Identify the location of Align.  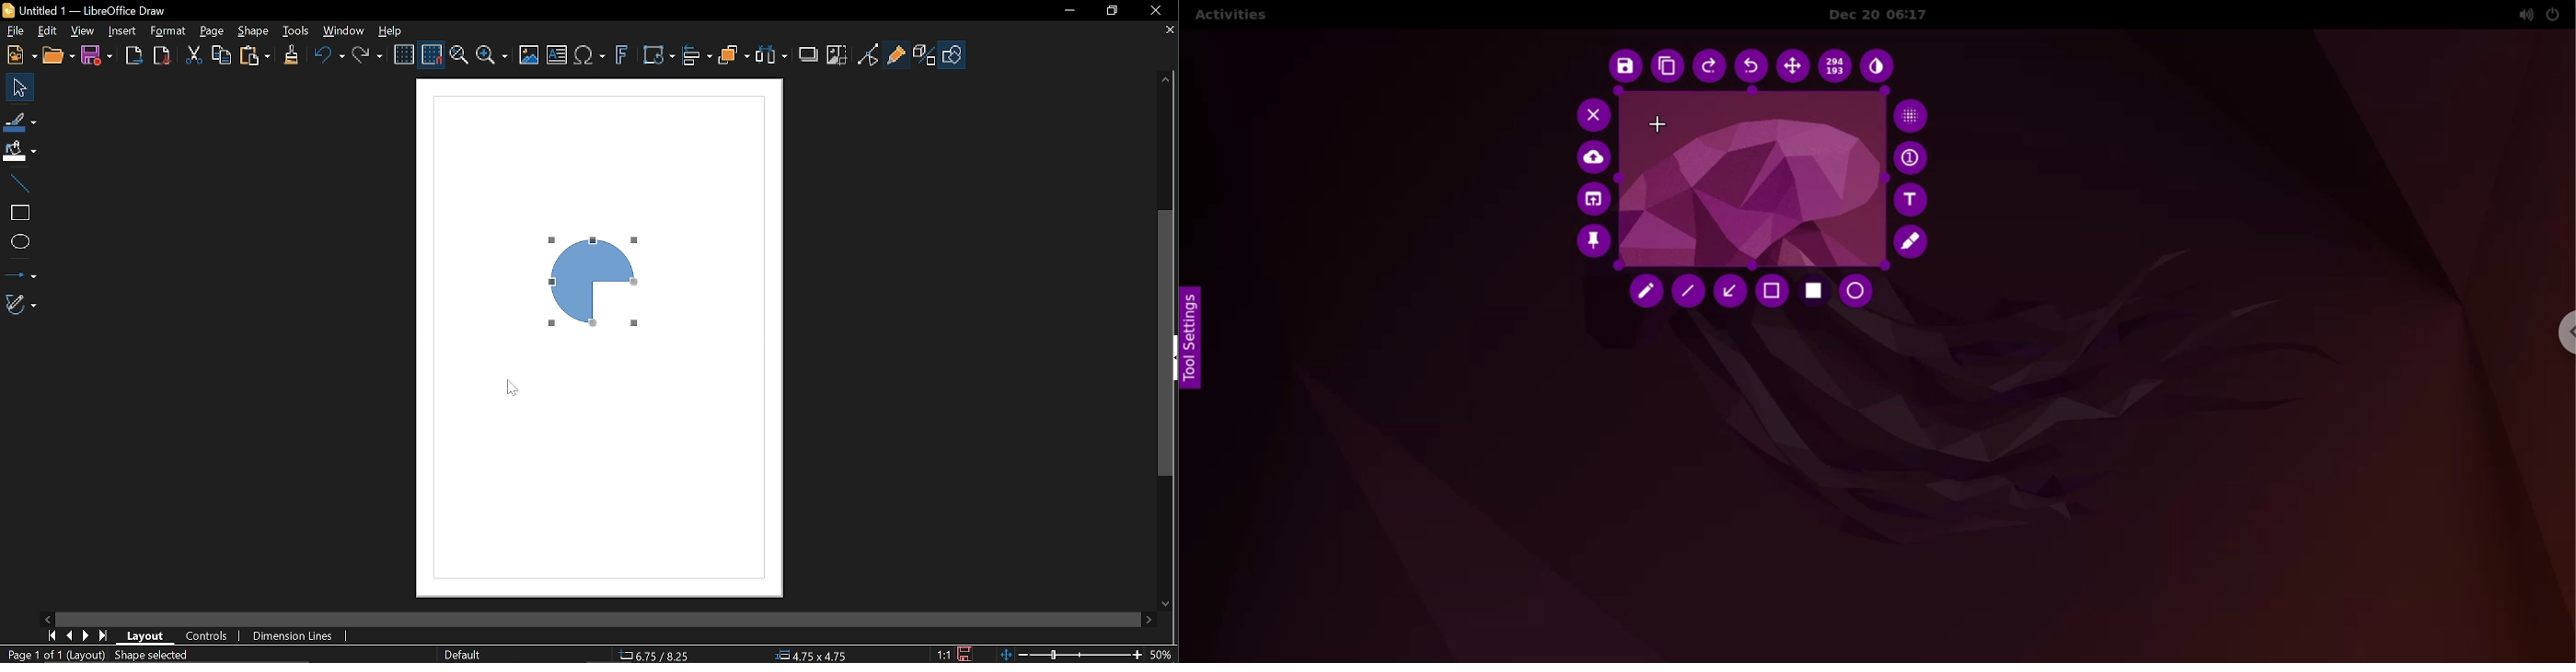
(697, 56).